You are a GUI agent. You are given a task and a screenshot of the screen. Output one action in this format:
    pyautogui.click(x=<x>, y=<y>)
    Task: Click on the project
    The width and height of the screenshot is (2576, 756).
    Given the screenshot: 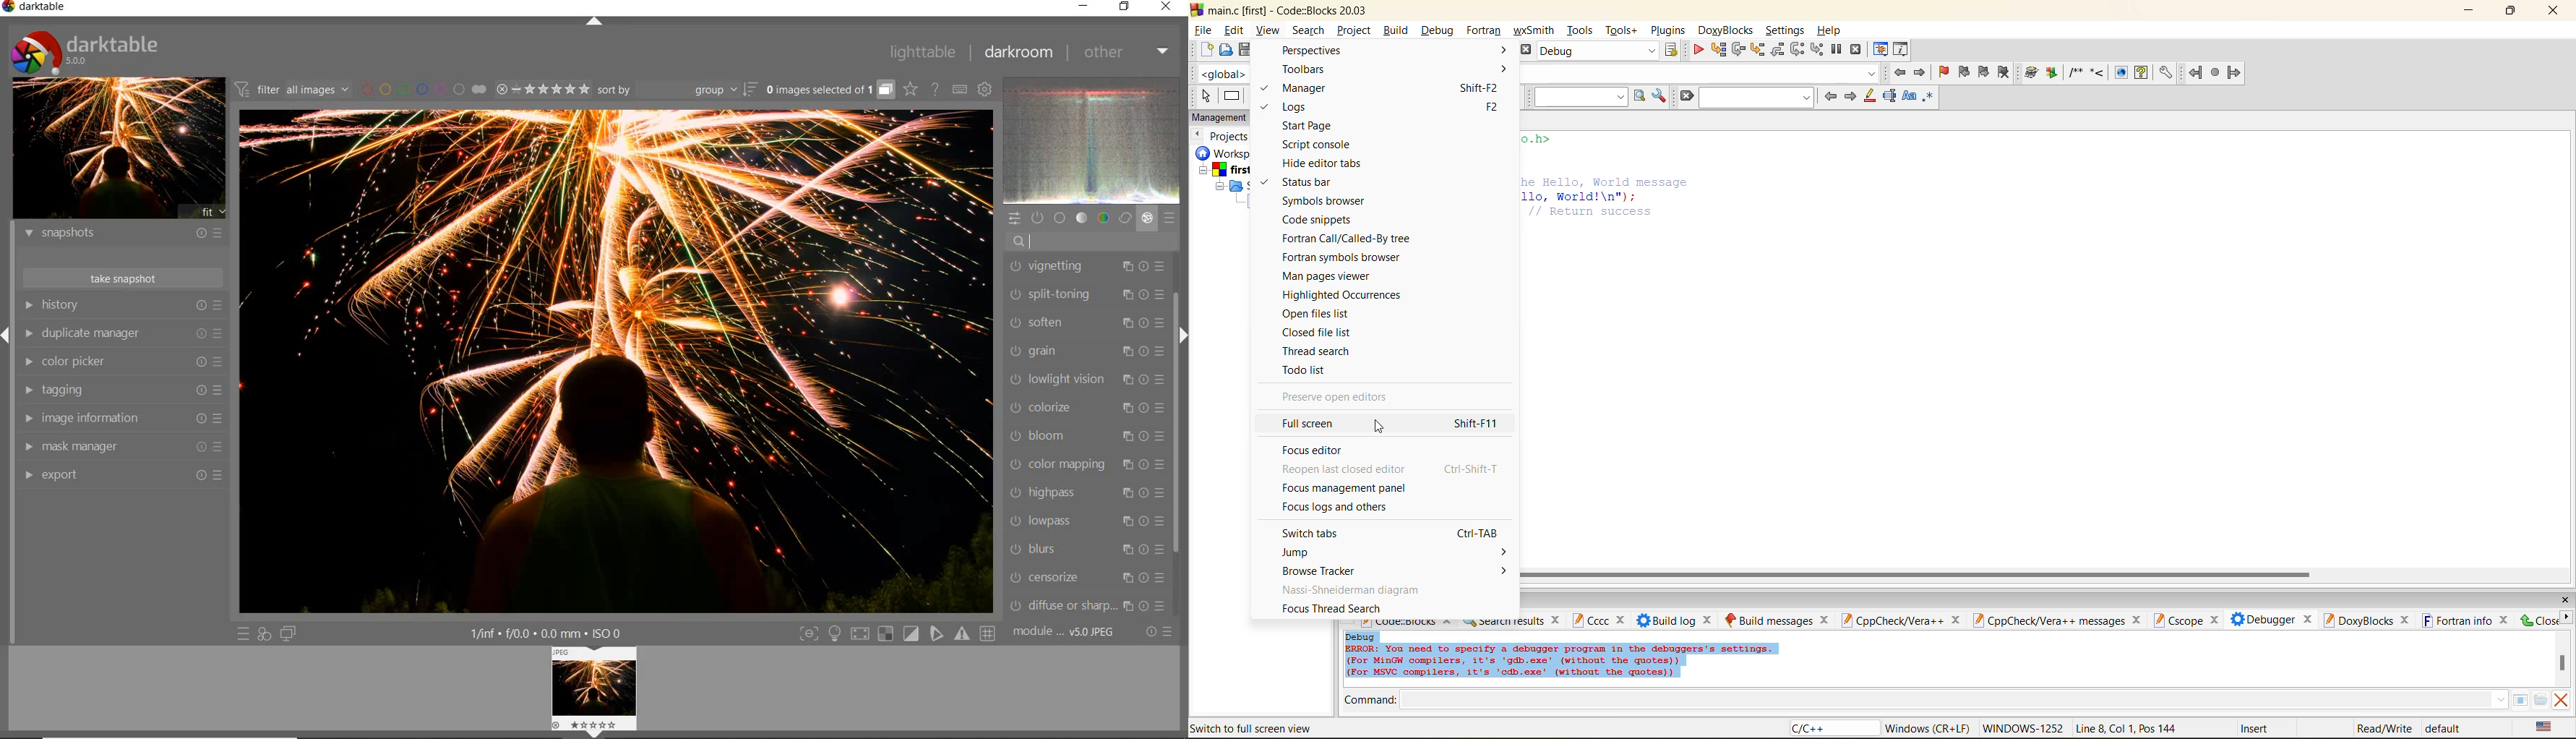 What is the action you would take?
    pyautogui.click(x=1355, y=30)
    